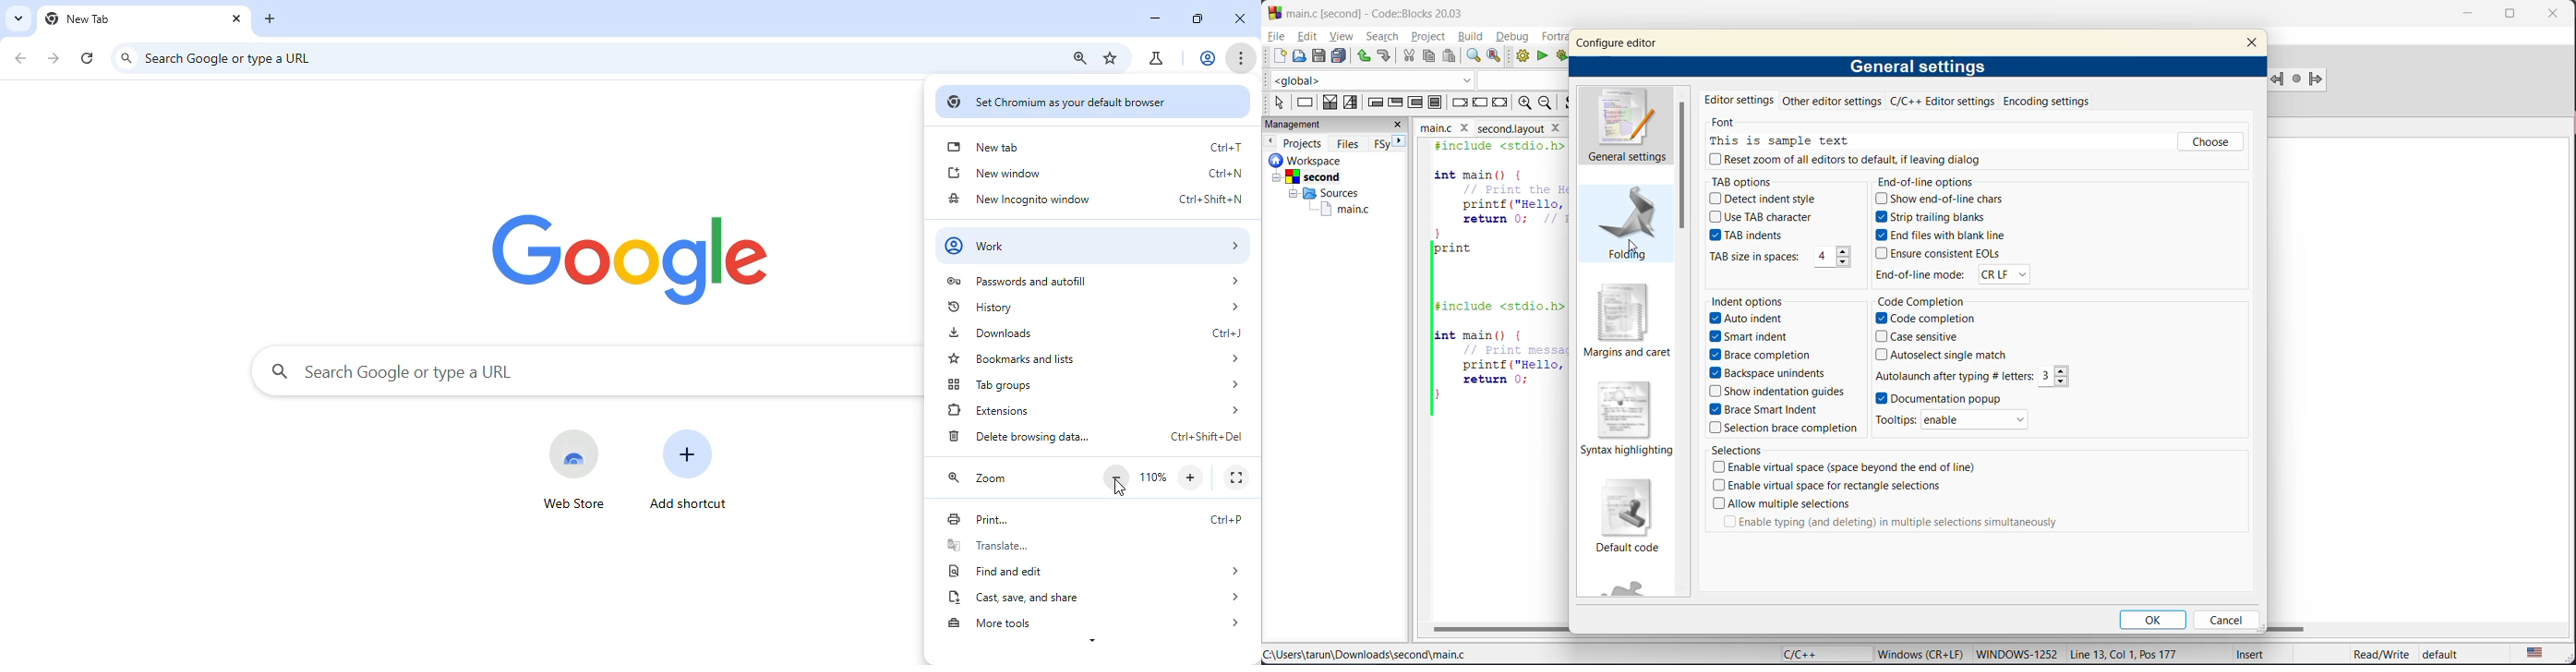 The height and width of the screenshot is (672, 2576). Describe the element at coordinates (1094, 437) in the screenshot. I see `delete browsing data` at that location.